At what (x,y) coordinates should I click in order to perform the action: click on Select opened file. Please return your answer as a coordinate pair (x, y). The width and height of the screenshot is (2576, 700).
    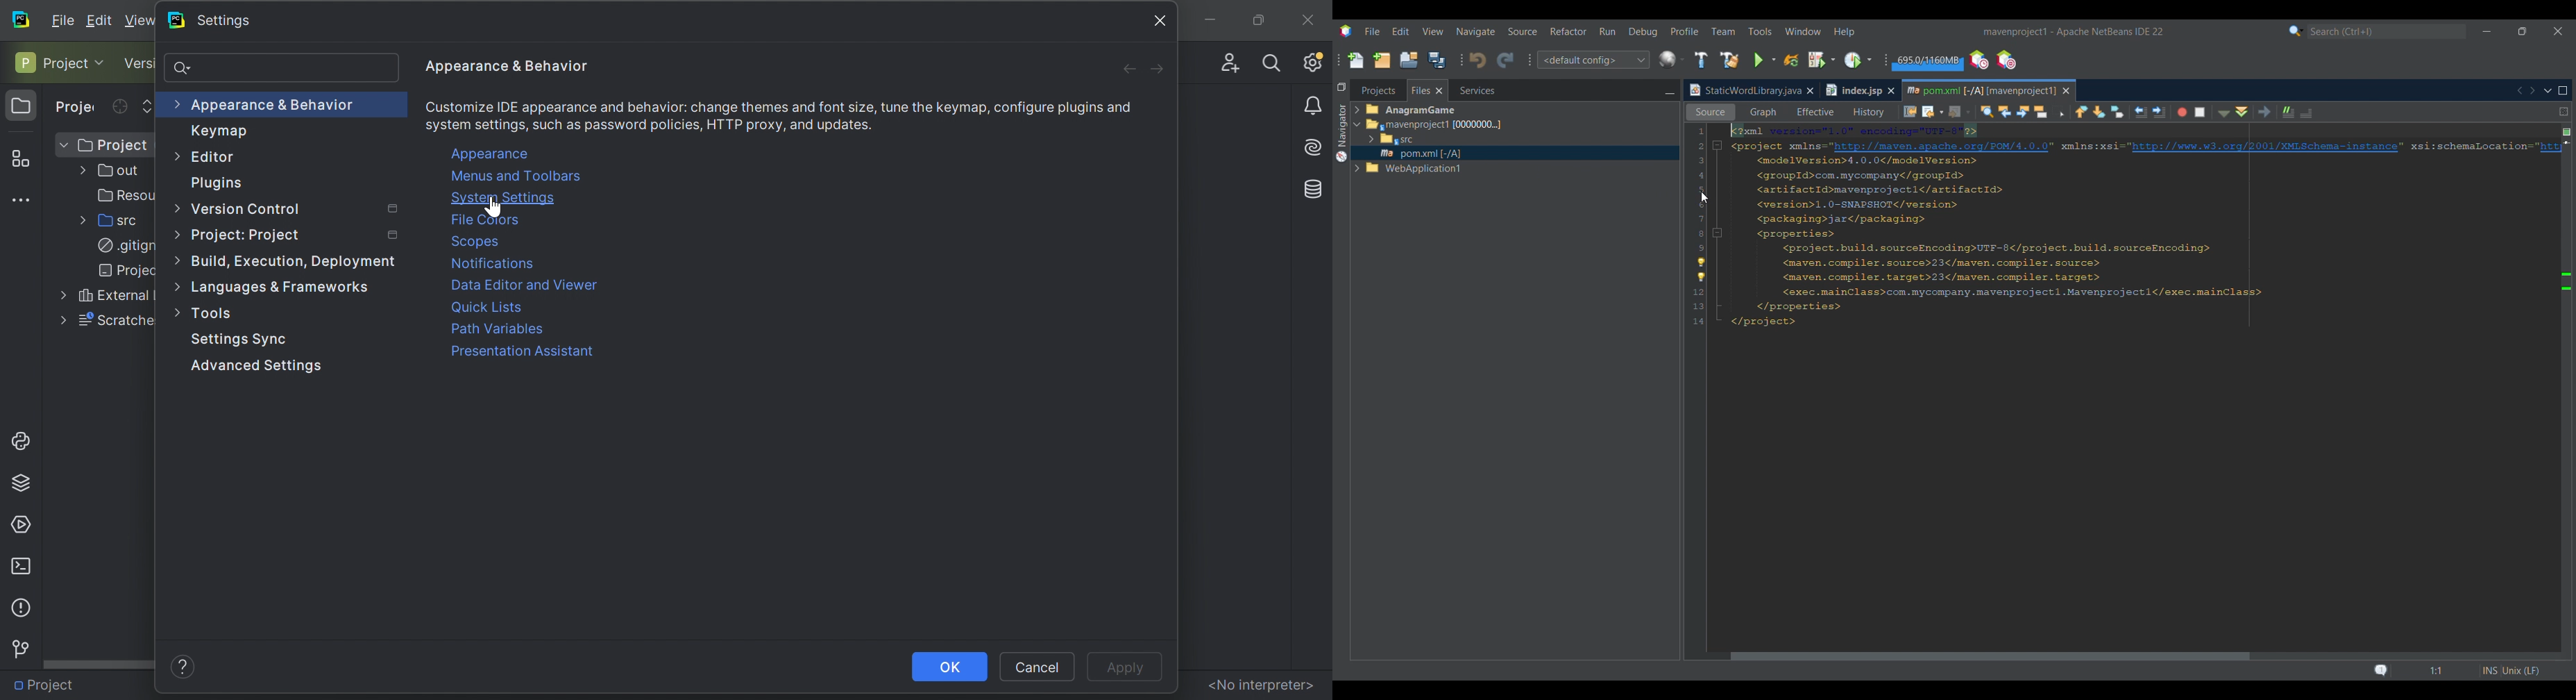
    Looking at the image, I should click on (119, 106).